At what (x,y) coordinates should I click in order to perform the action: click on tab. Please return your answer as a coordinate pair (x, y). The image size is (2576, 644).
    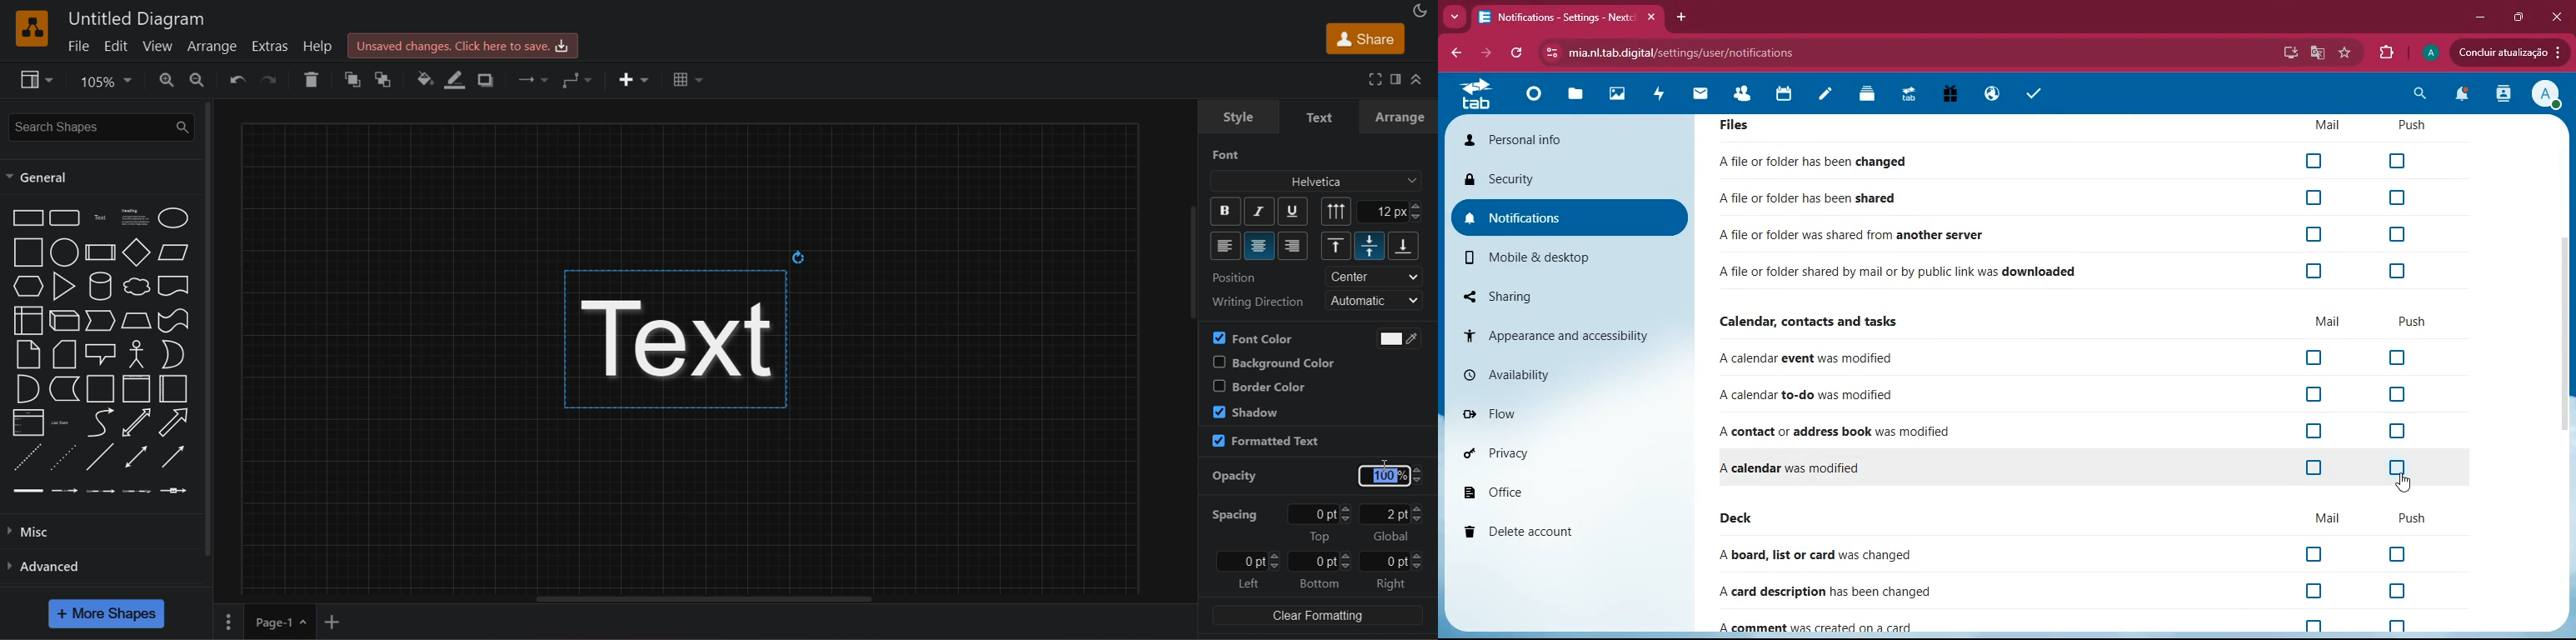
    Looking at the image, I should click on (1557, 18).